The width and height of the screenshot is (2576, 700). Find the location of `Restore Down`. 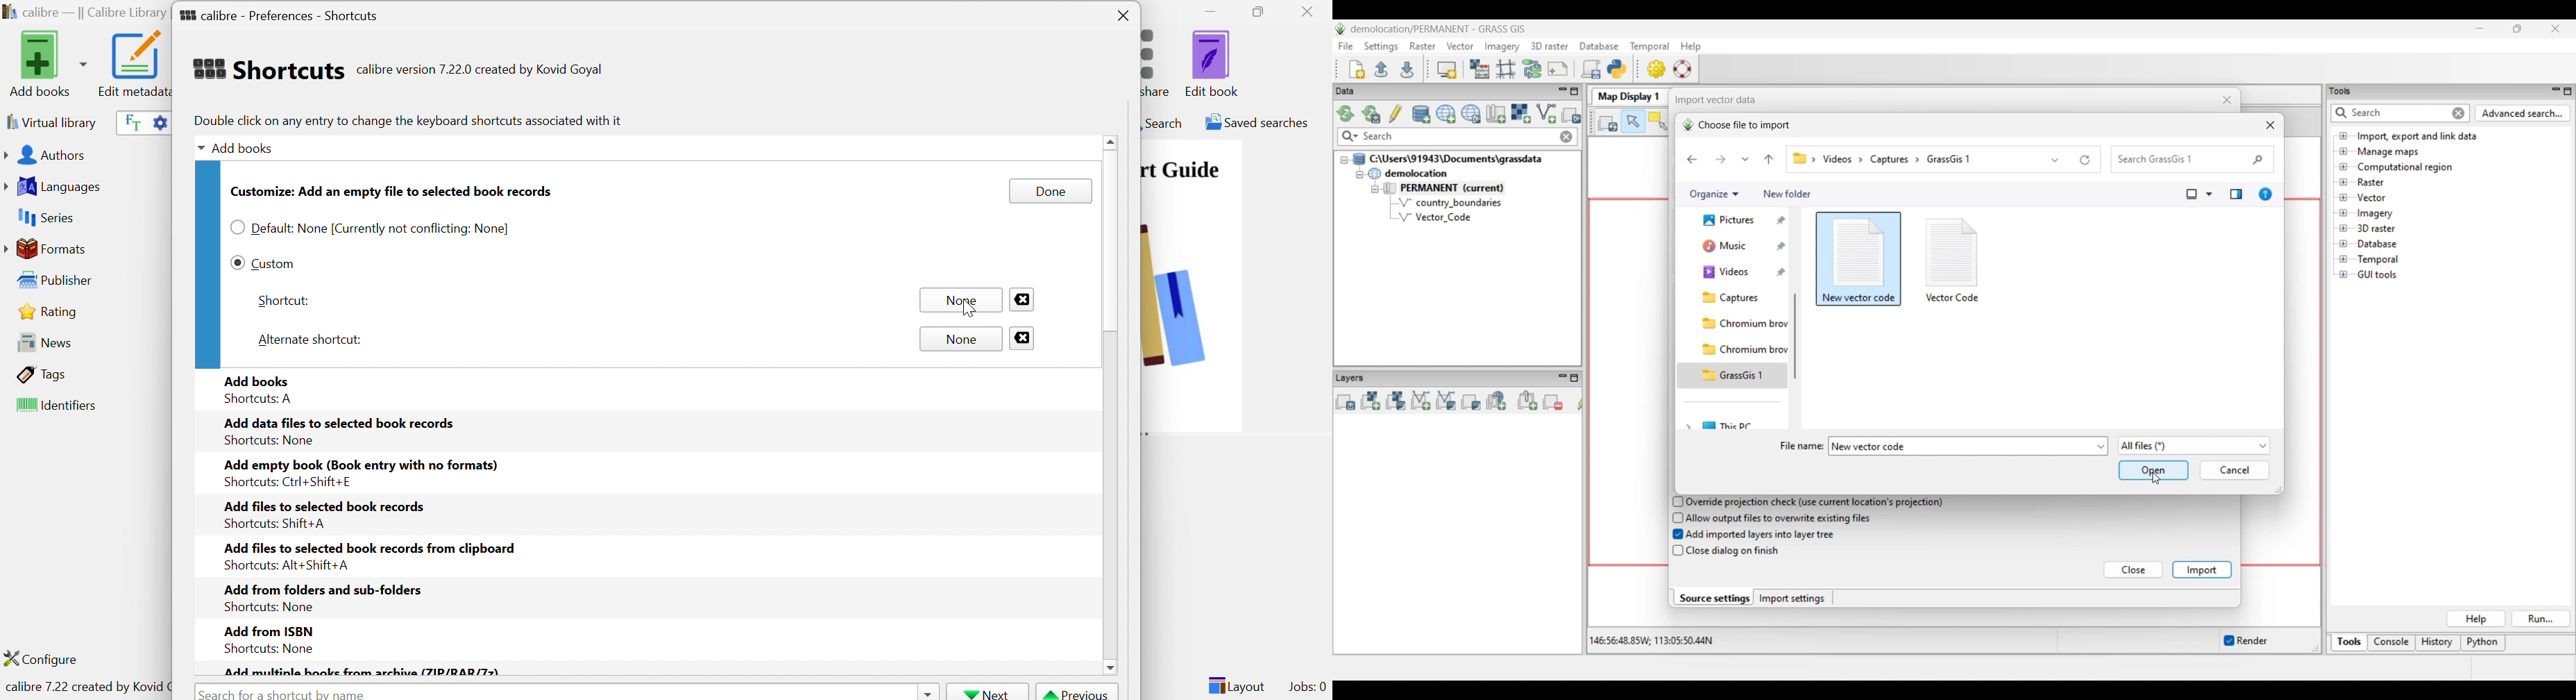

Restore Down is located at coordinates (1262, 12).